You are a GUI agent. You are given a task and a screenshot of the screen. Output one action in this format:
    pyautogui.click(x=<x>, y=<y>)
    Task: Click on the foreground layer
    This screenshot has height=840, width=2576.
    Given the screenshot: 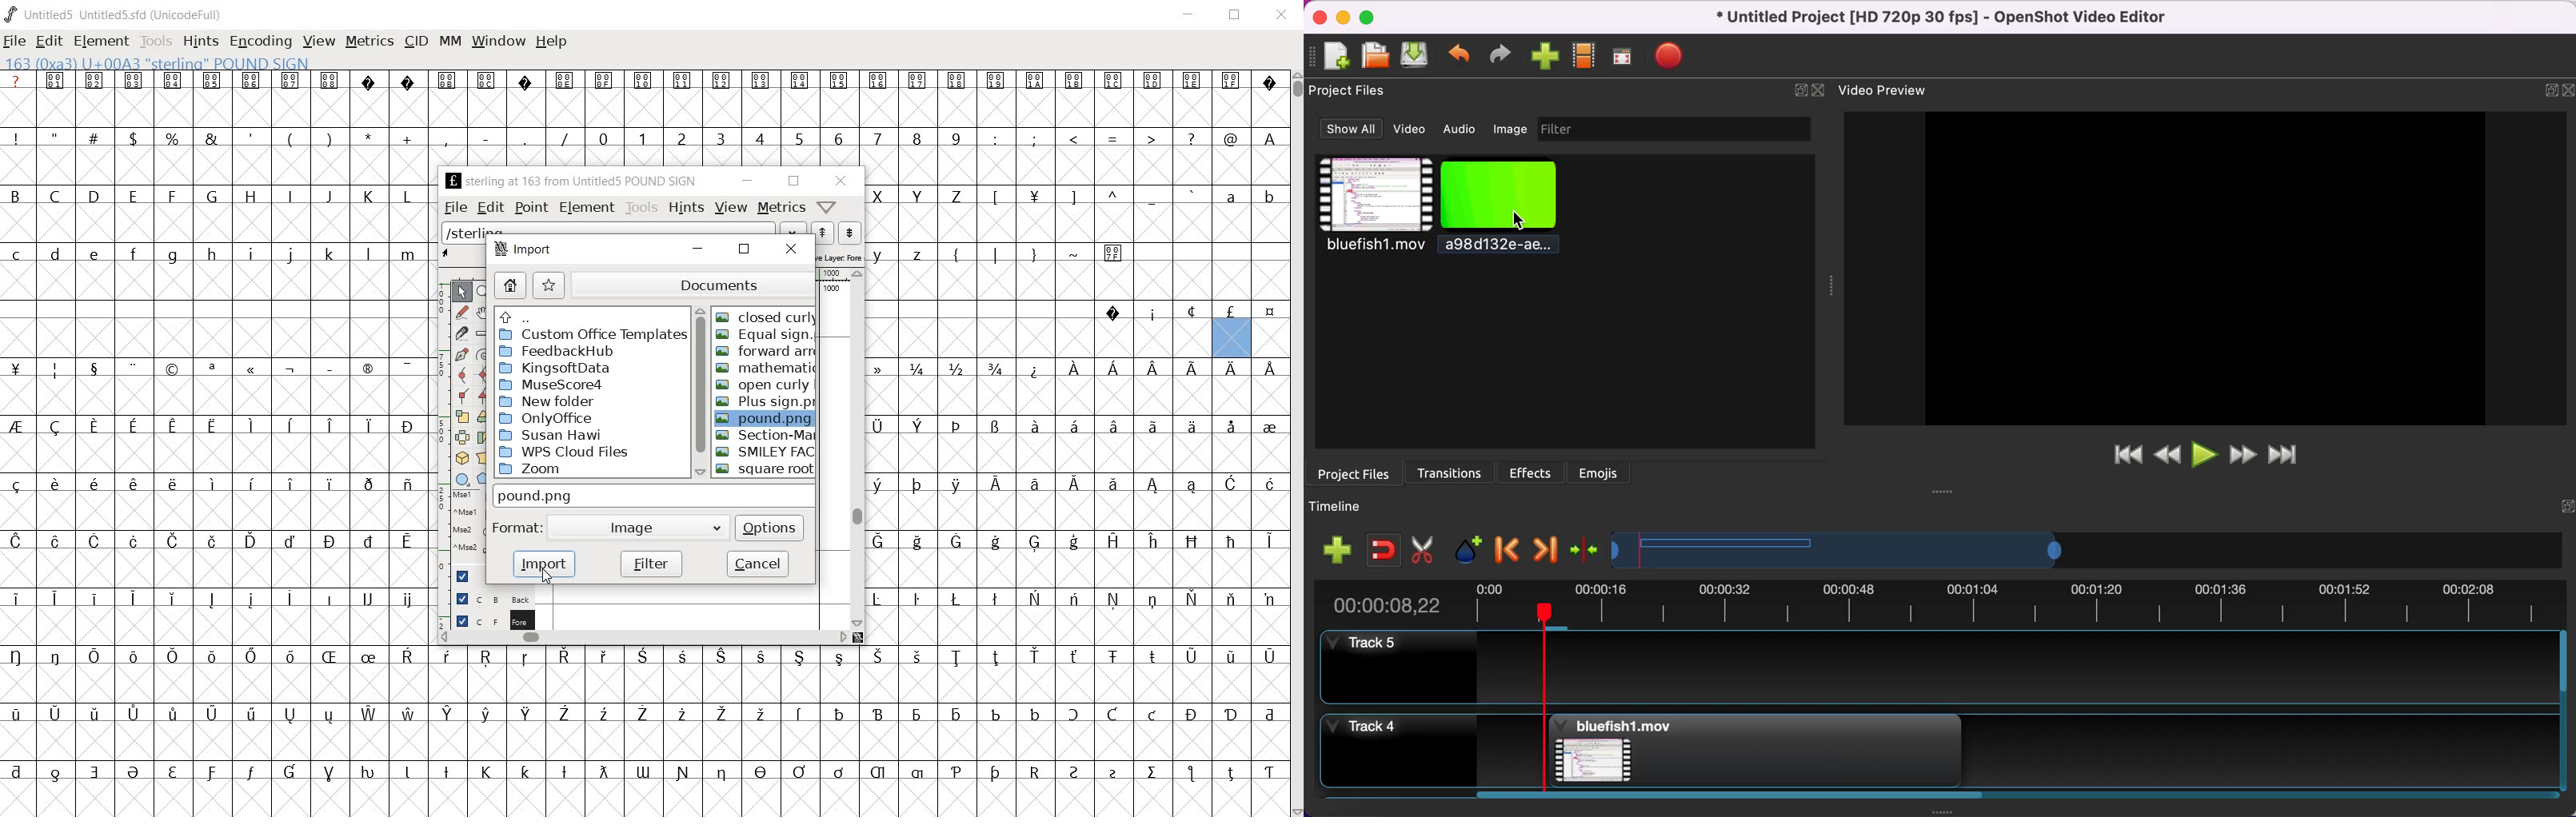 What is the action you would take?
    pyautogui.click(x=488, y=620)
    